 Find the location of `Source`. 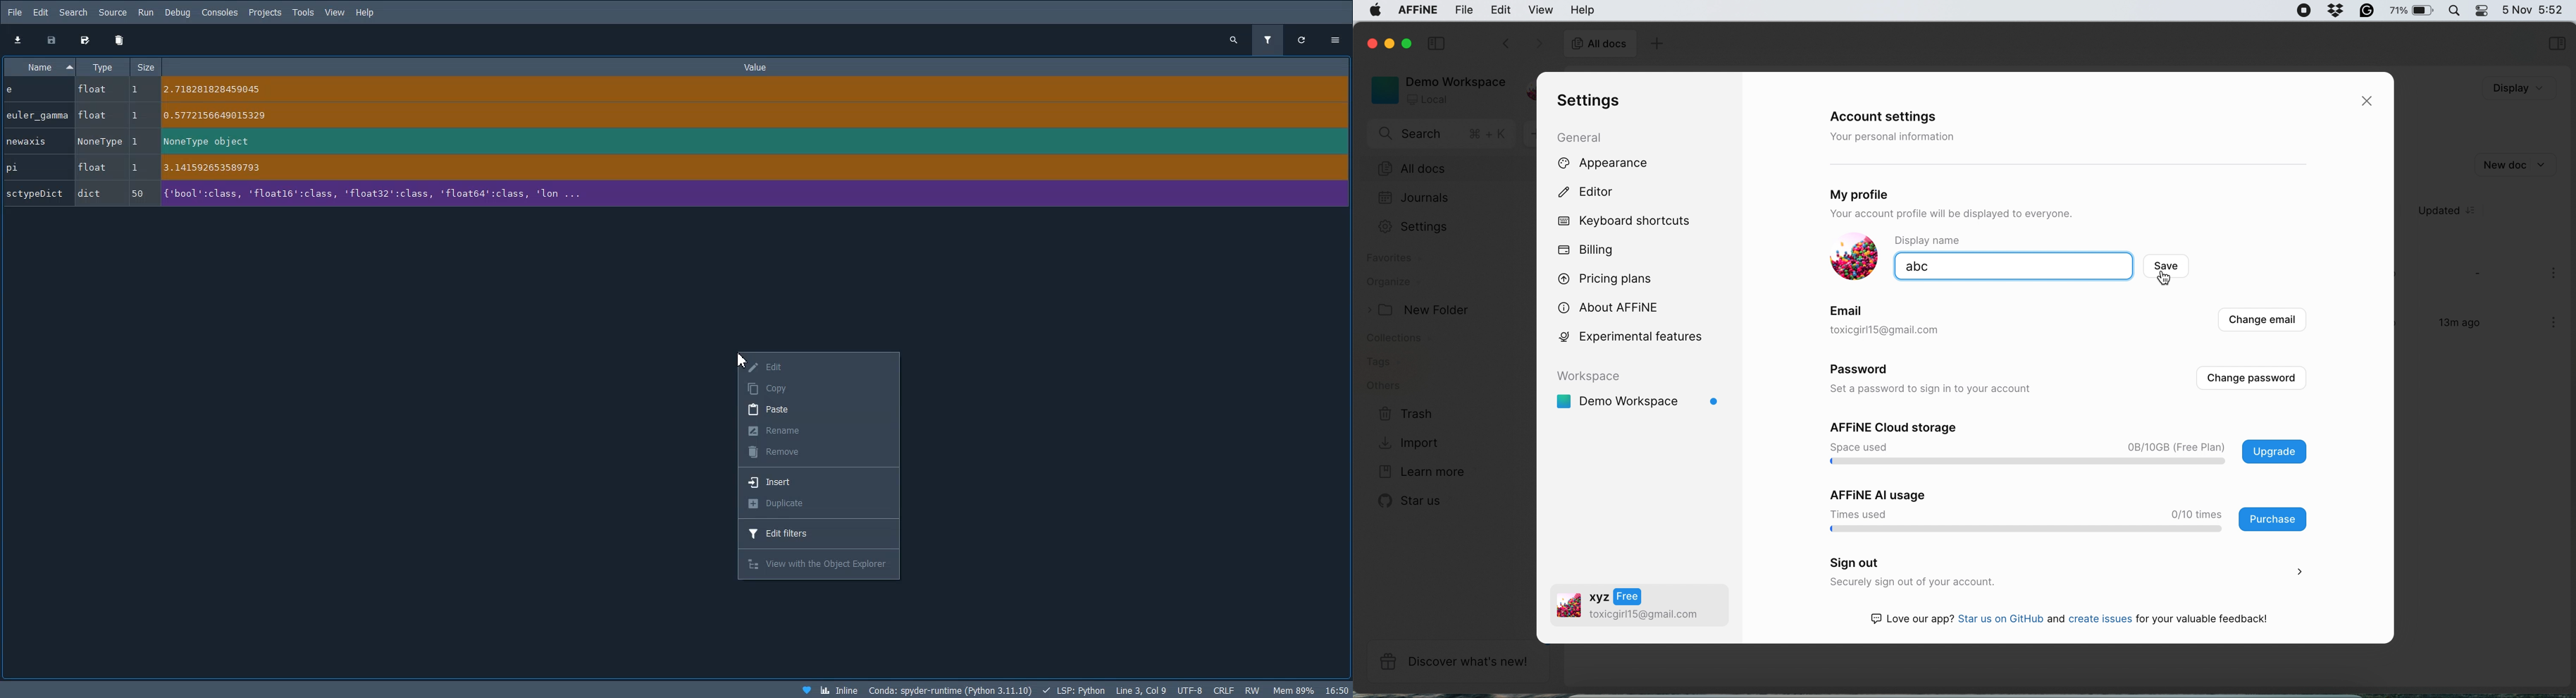

Source is located at coordinates (113, 11).